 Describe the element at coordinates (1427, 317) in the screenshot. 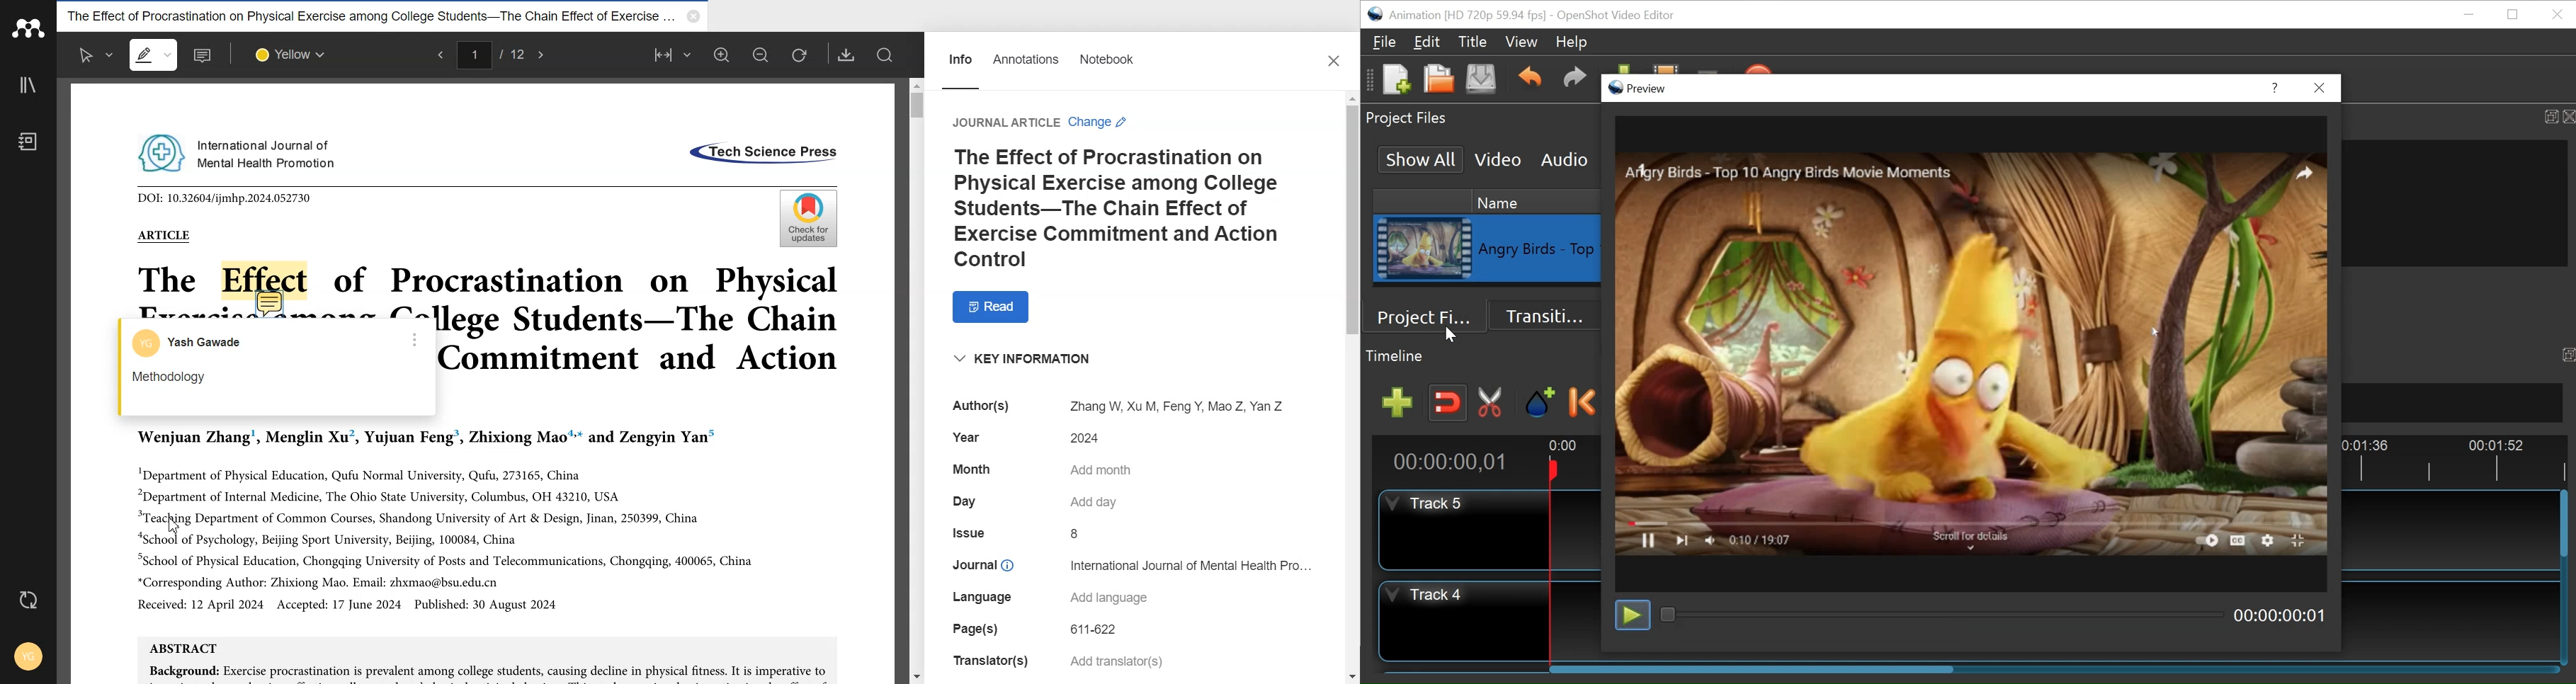

I see `Project Files` at that location.